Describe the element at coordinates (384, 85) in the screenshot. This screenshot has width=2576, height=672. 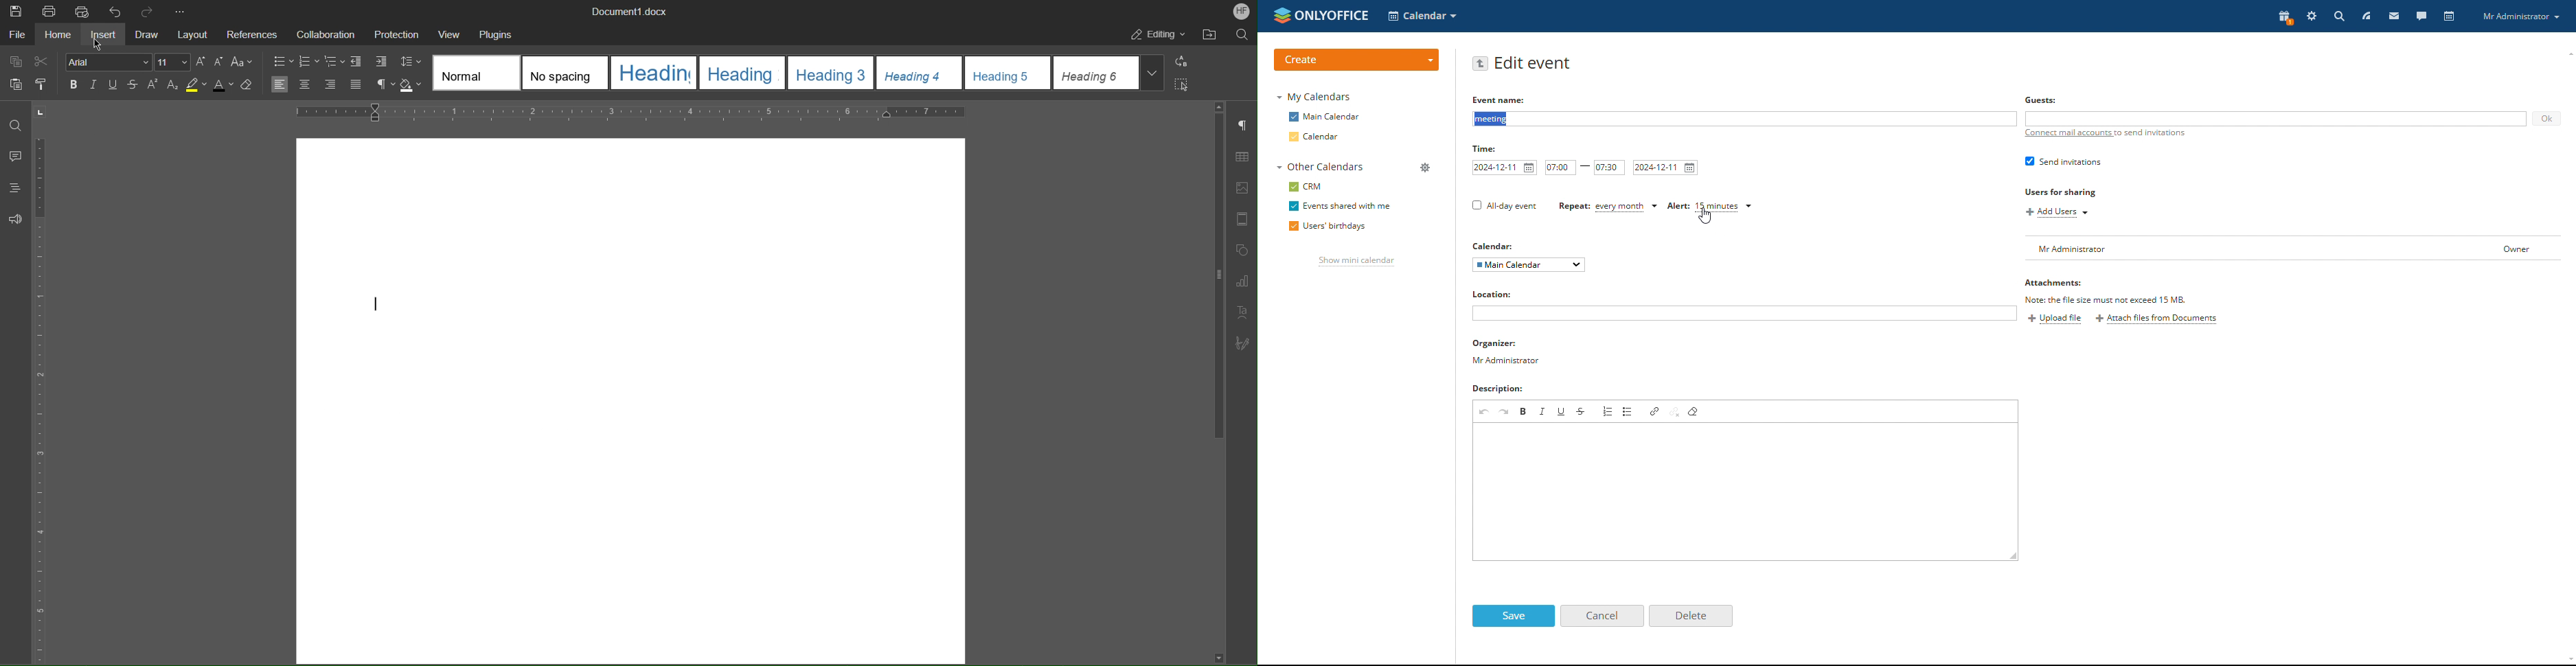
I see `Non-Printing Characters` at that location.